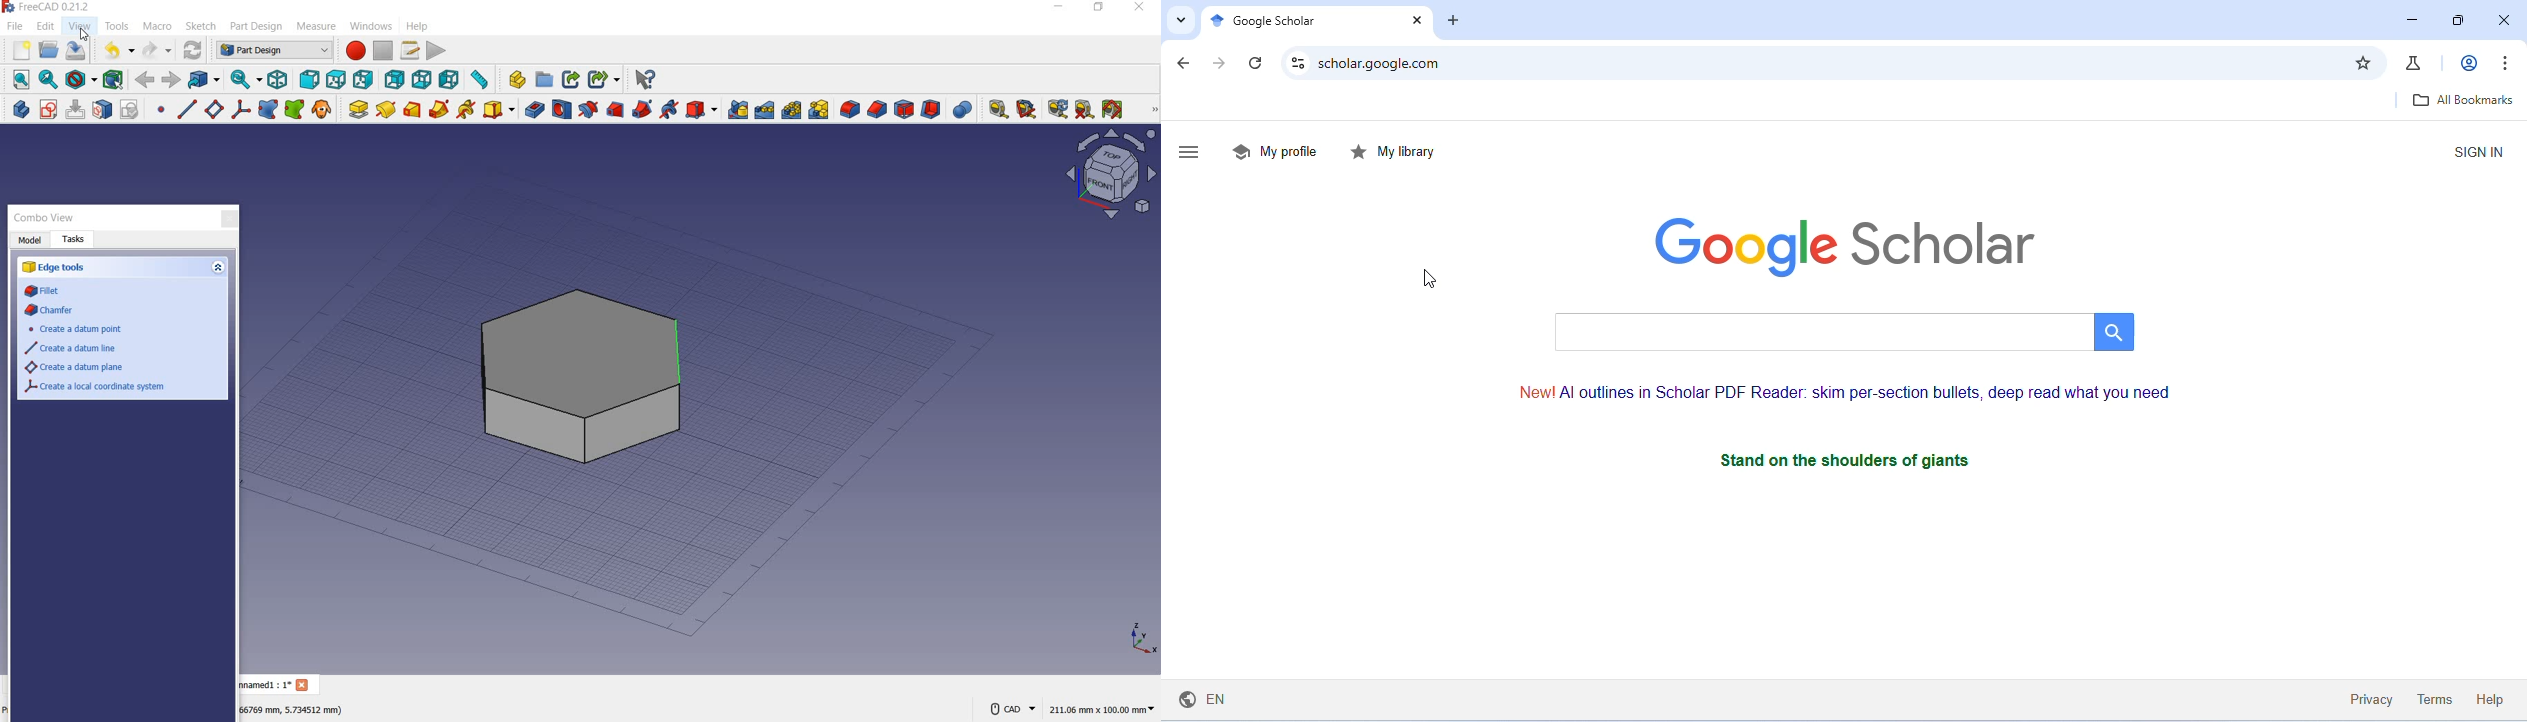 Image resolution: width=2548 pixels, height=728 pixels. I want to click on create a subtractive primitive, so click(702, 109).